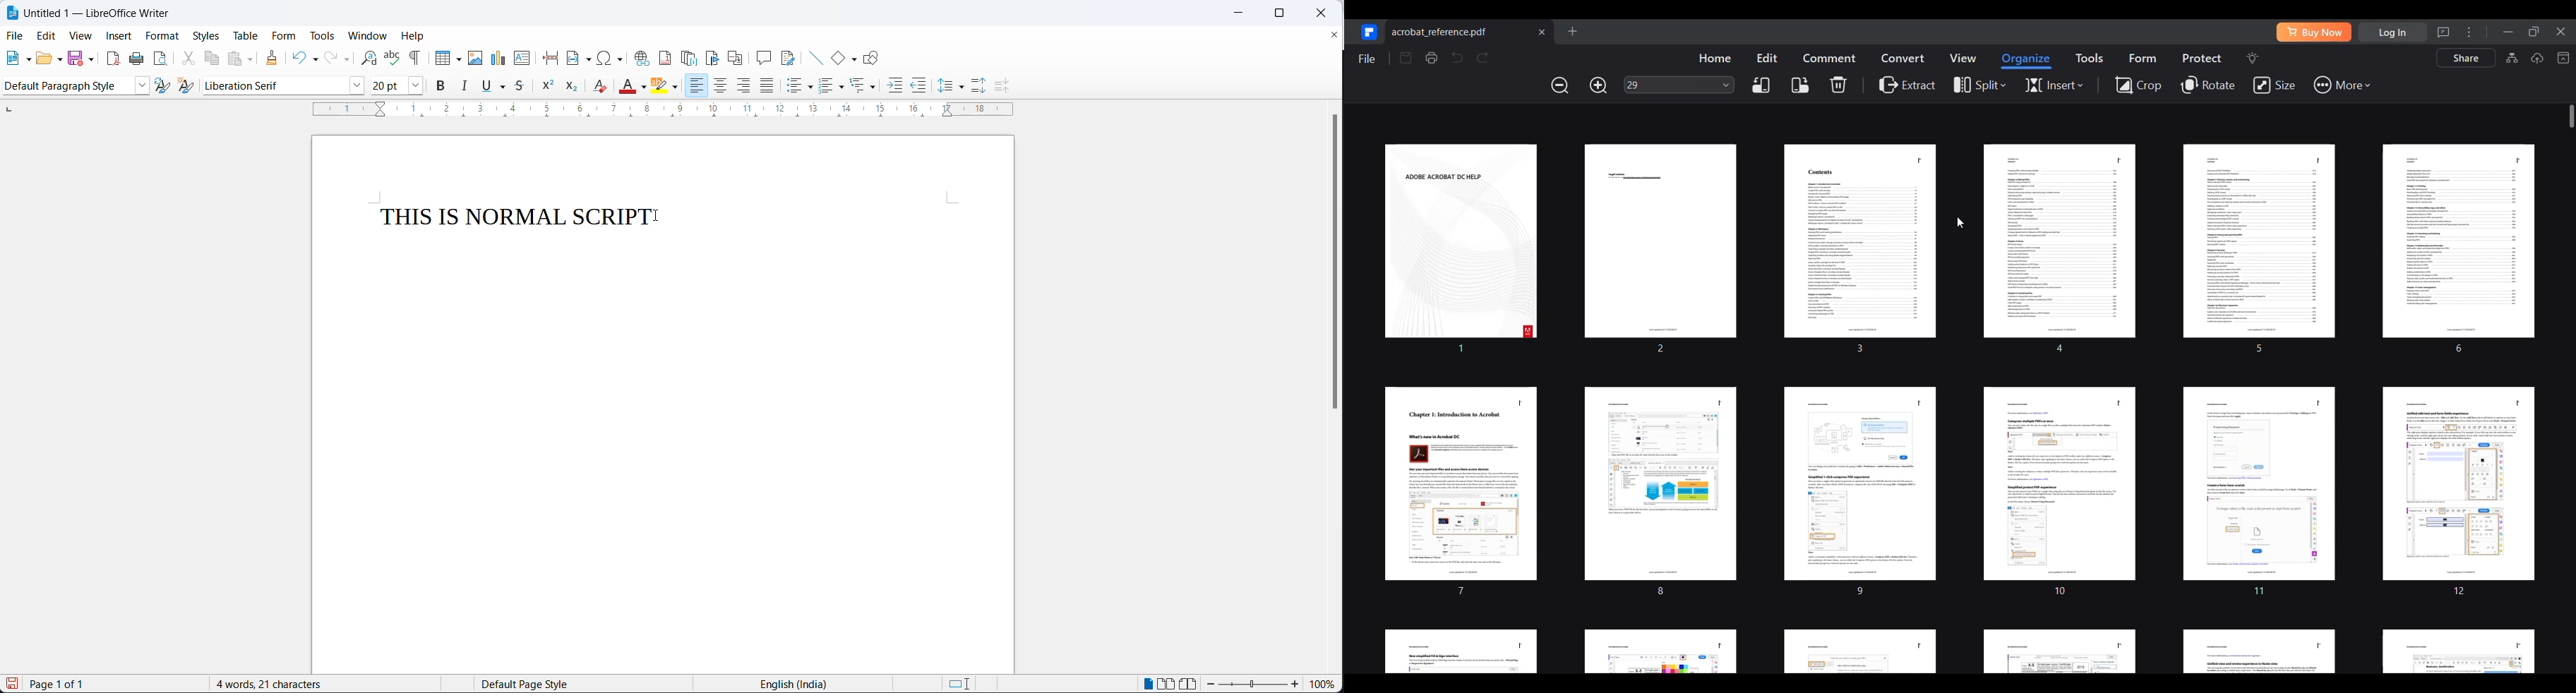  What do you see at coordinates (42, 59) in the screenshot?
I see `open` at bounding box center [42, 59].